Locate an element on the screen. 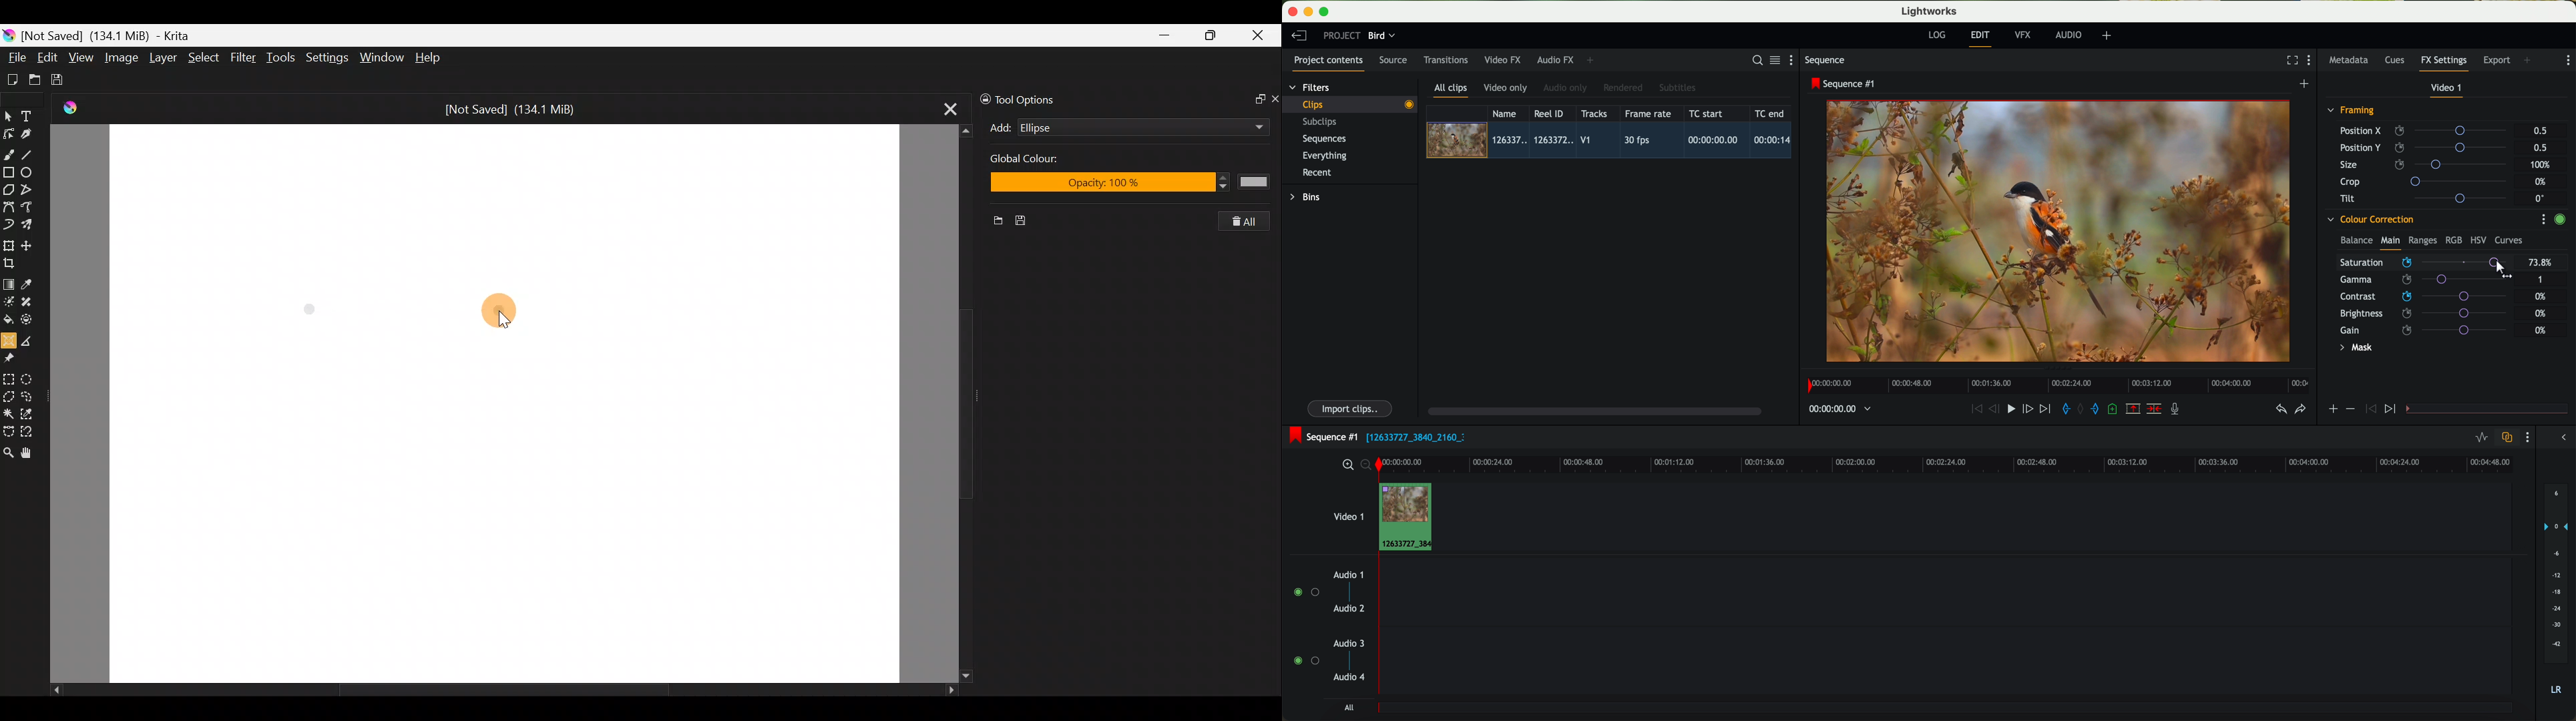 This screenshot has width=2576, height=728. rendered is located at coordinates (1624, 88).